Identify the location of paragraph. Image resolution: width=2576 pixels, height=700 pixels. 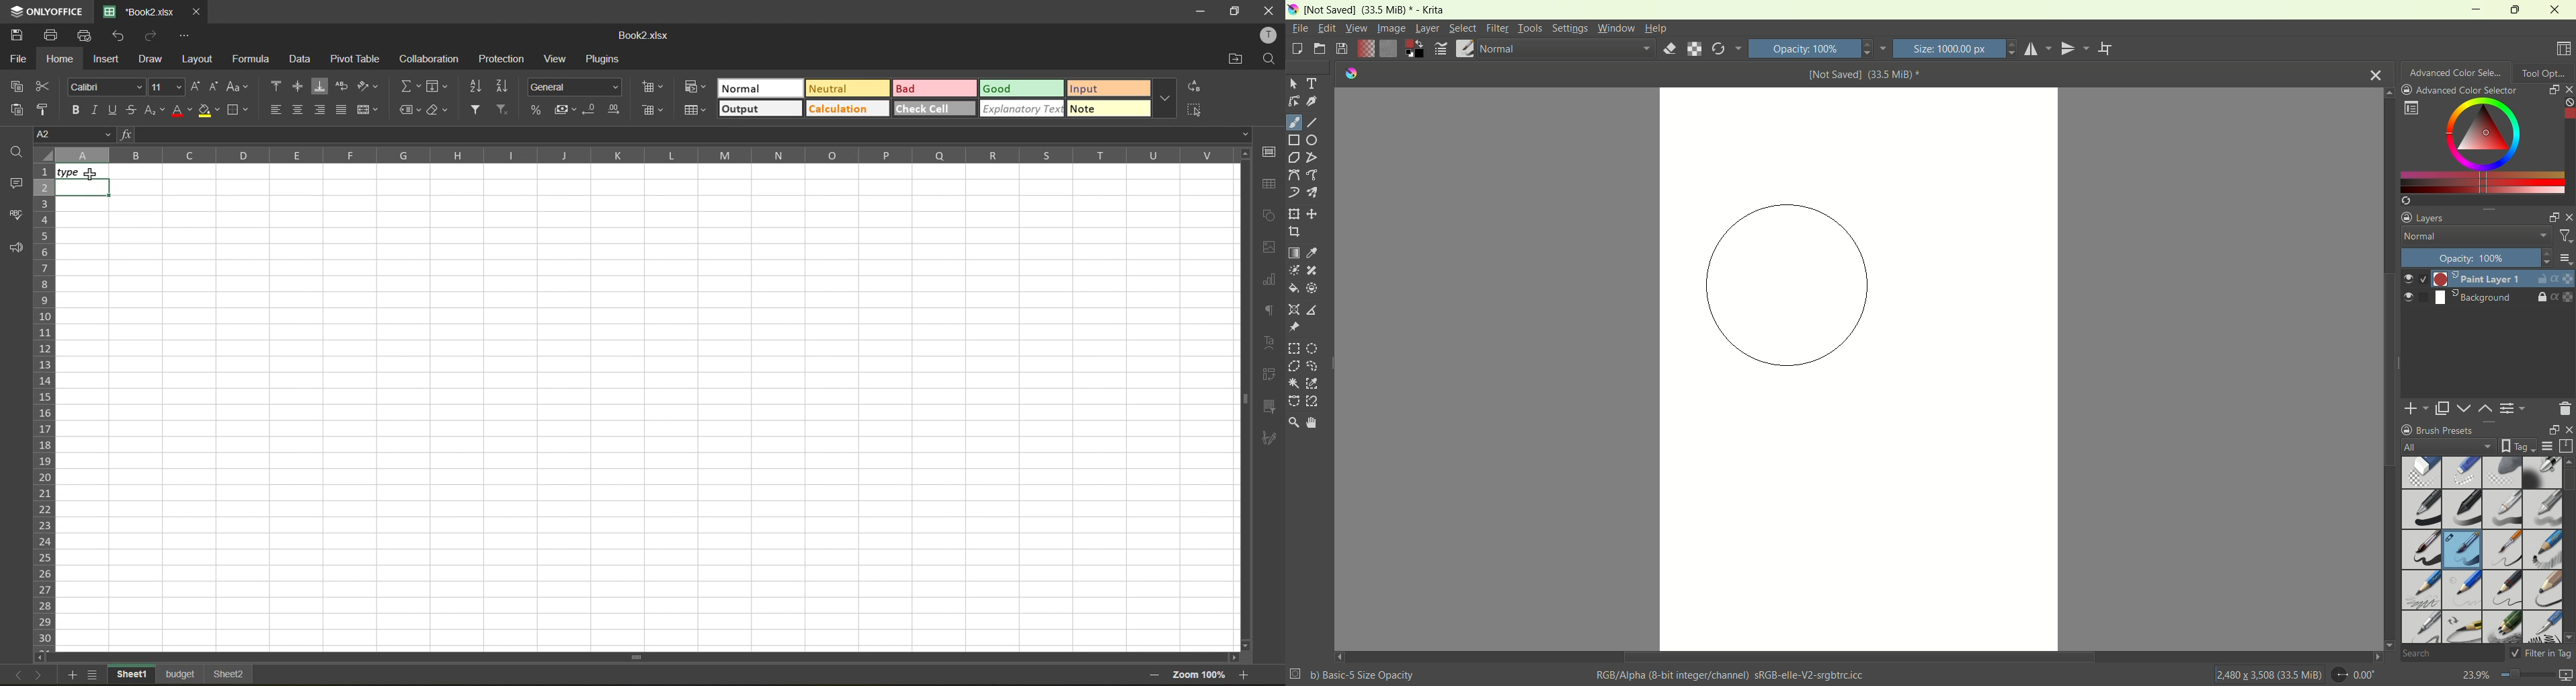
(1270, 311).